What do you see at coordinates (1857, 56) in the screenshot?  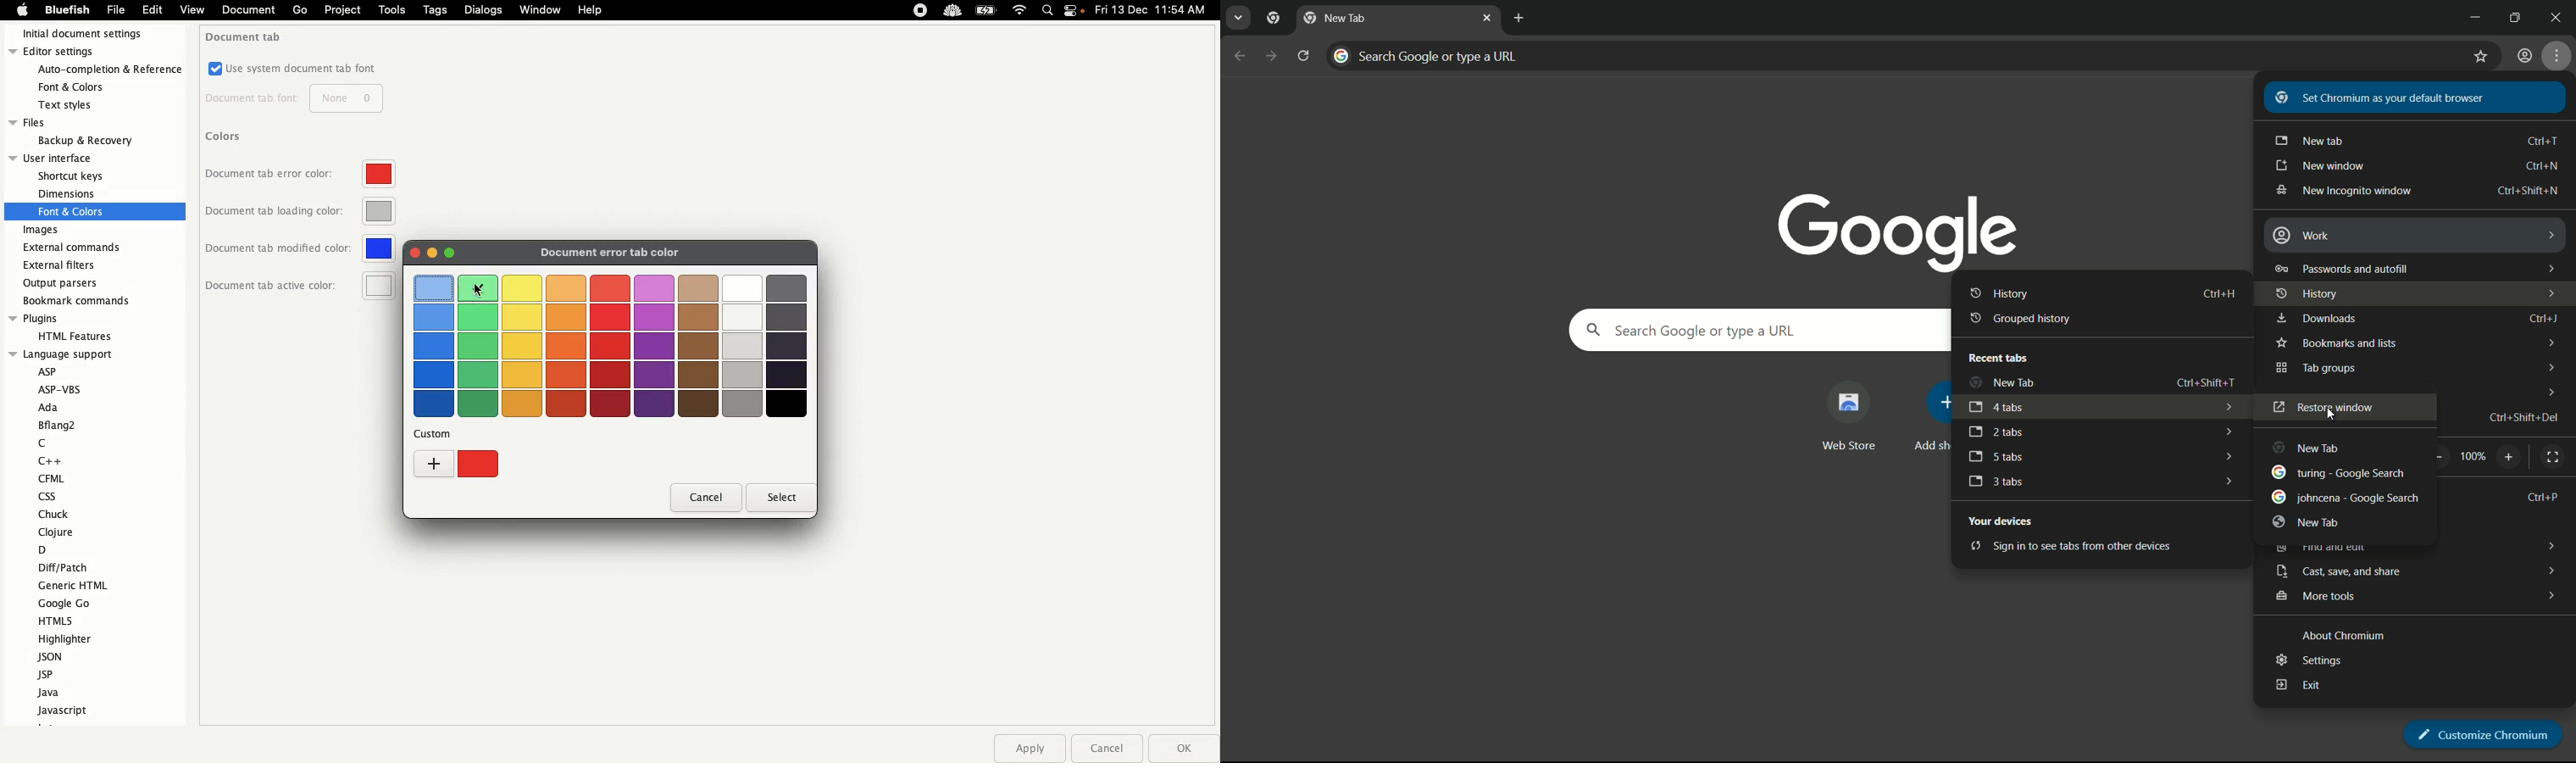 I see `search google or type a url` at bounding box center [1857, 56].